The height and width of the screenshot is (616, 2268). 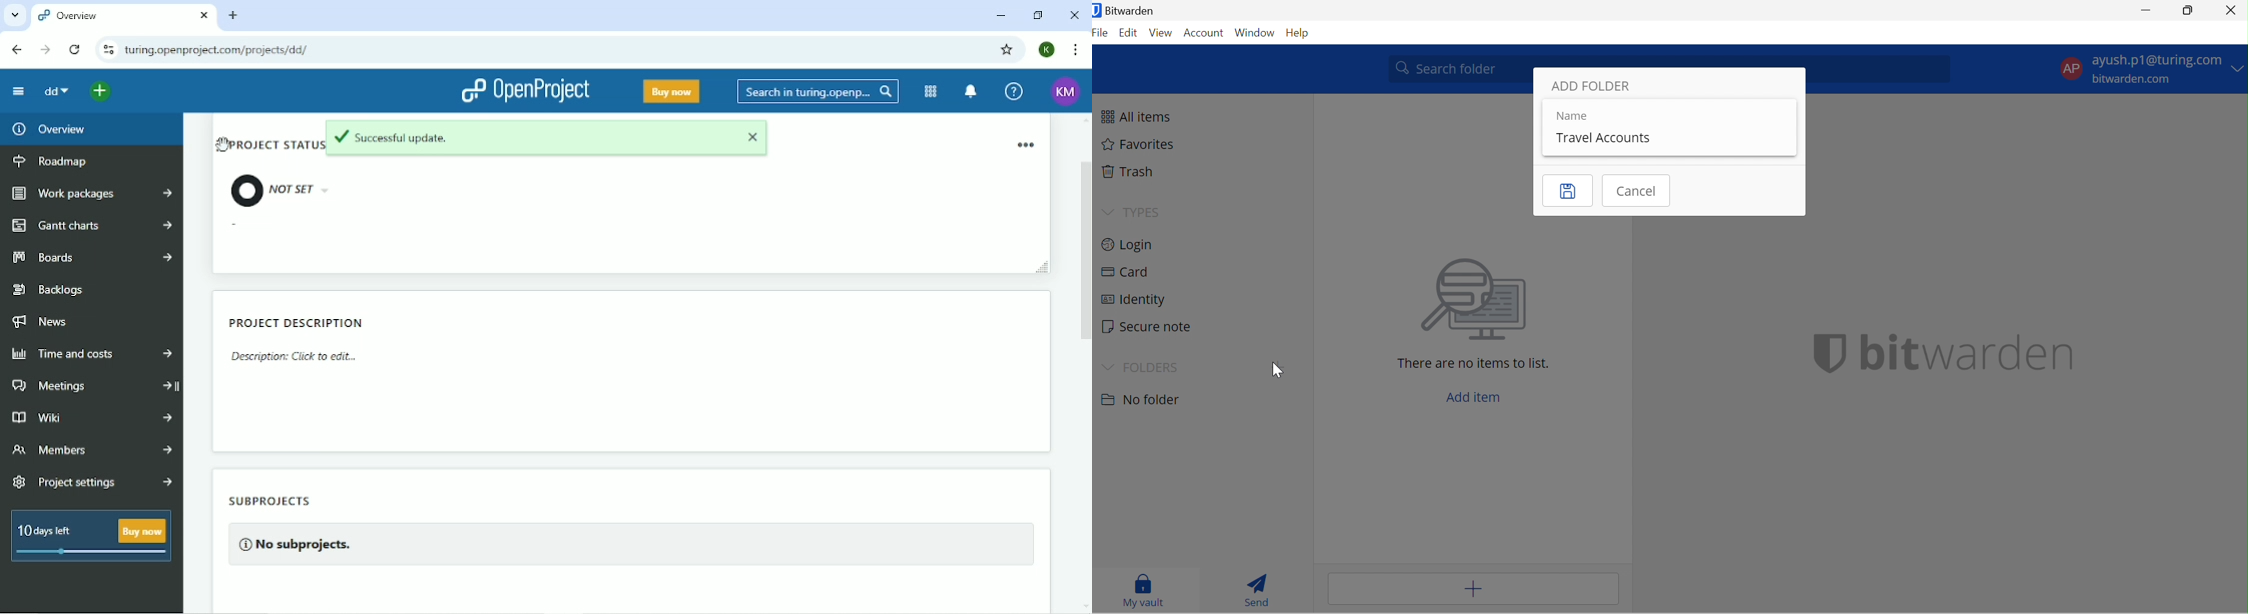 What do you see at coordinates (1152, 367) in the screenshot?
I see `FOLDERS` at bounding box center [1152, 367].